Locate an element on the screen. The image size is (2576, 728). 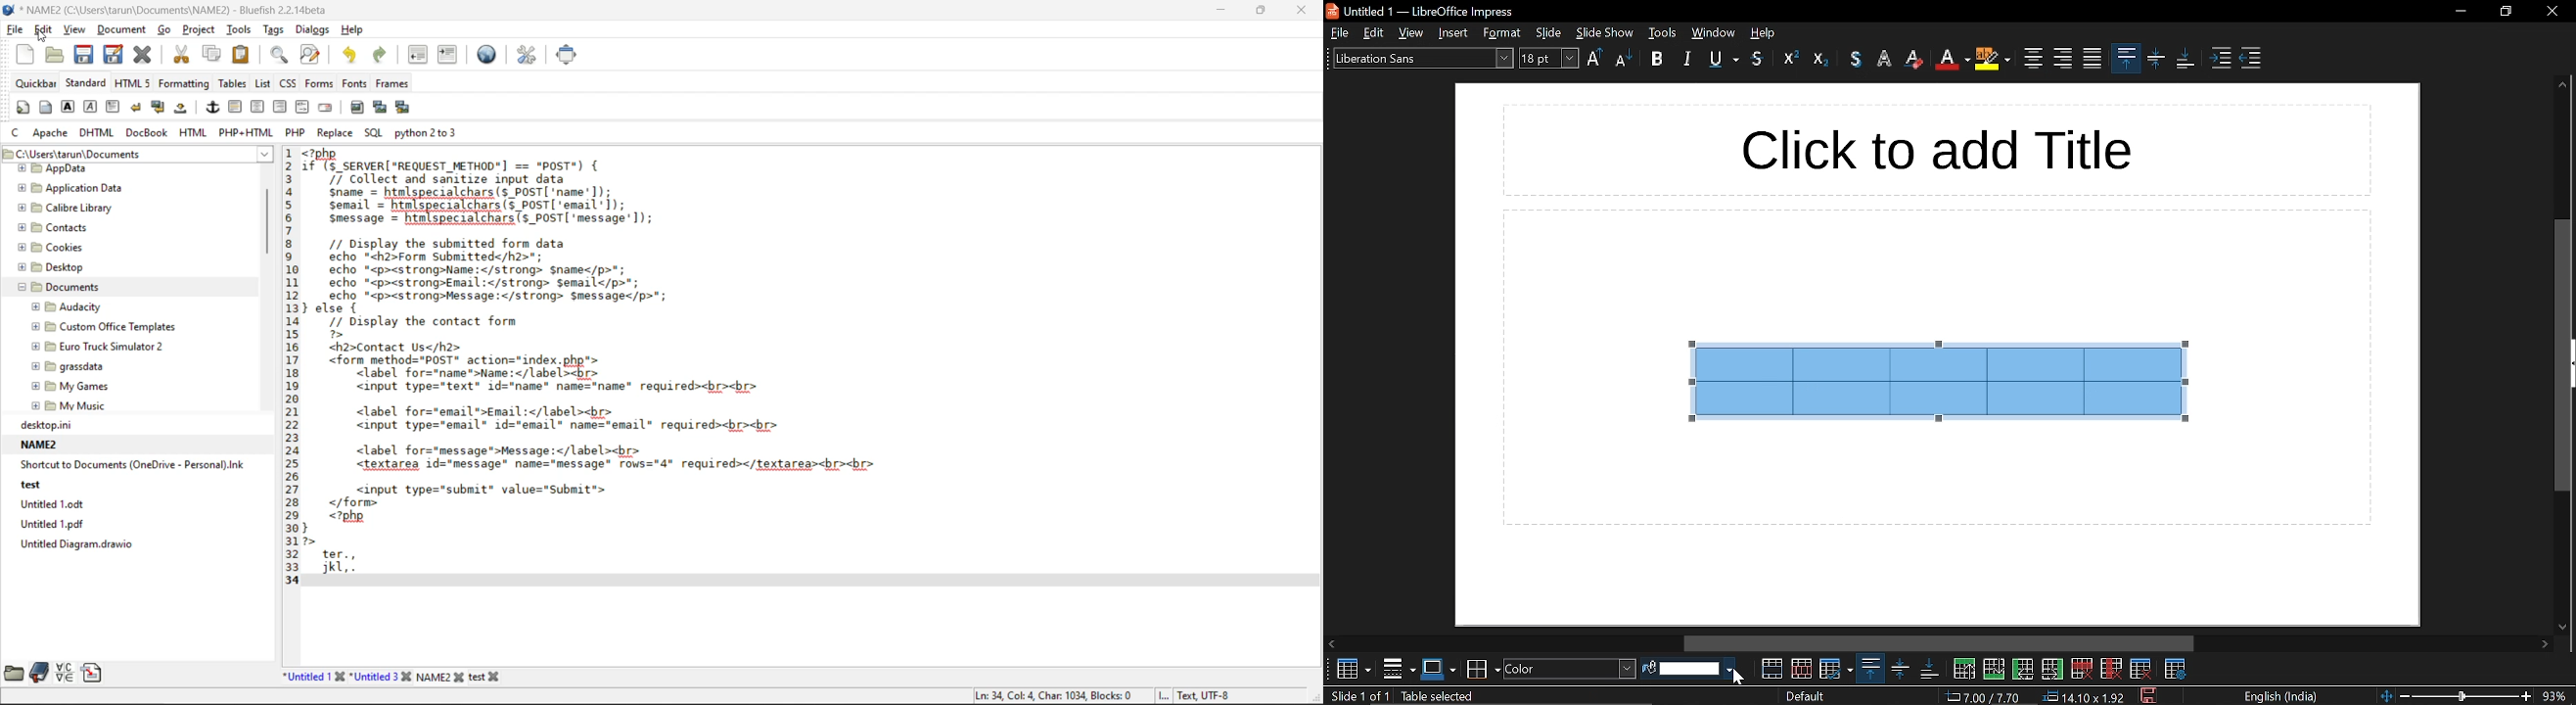
html comment is located at coordinates (305, 106).